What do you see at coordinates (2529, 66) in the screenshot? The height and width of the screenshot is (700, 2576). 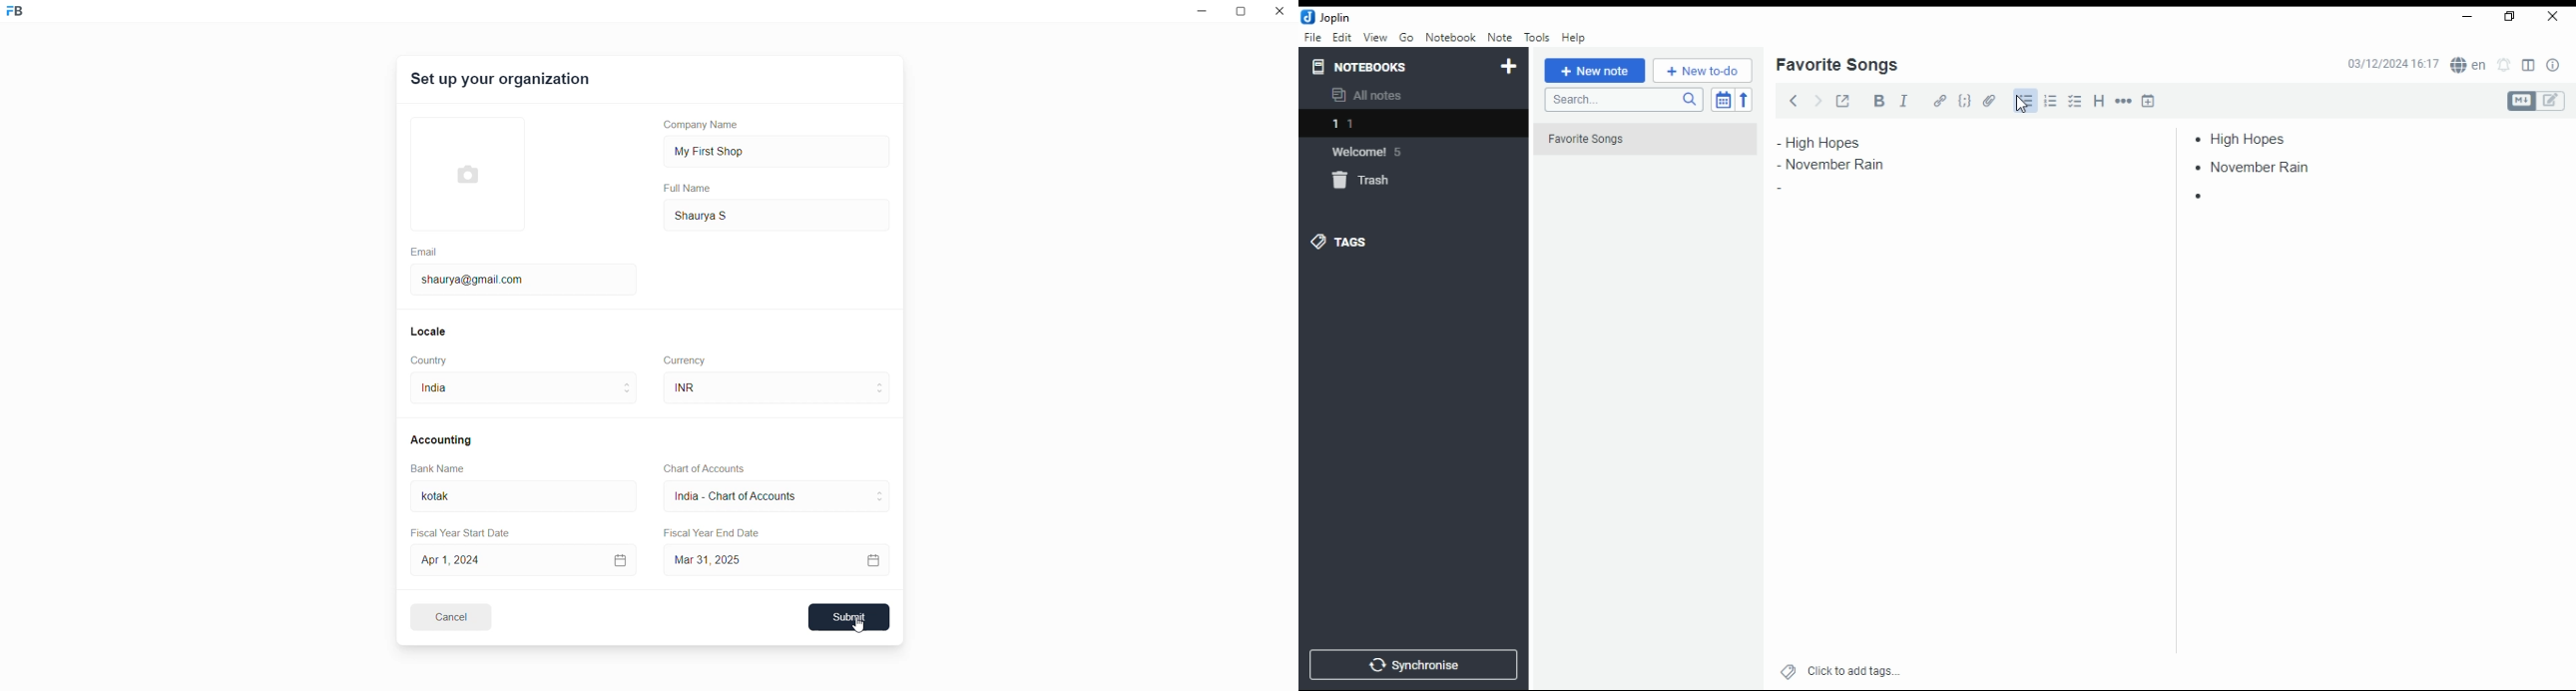 I see `toggle layout` at bounding box center [2529, 66].